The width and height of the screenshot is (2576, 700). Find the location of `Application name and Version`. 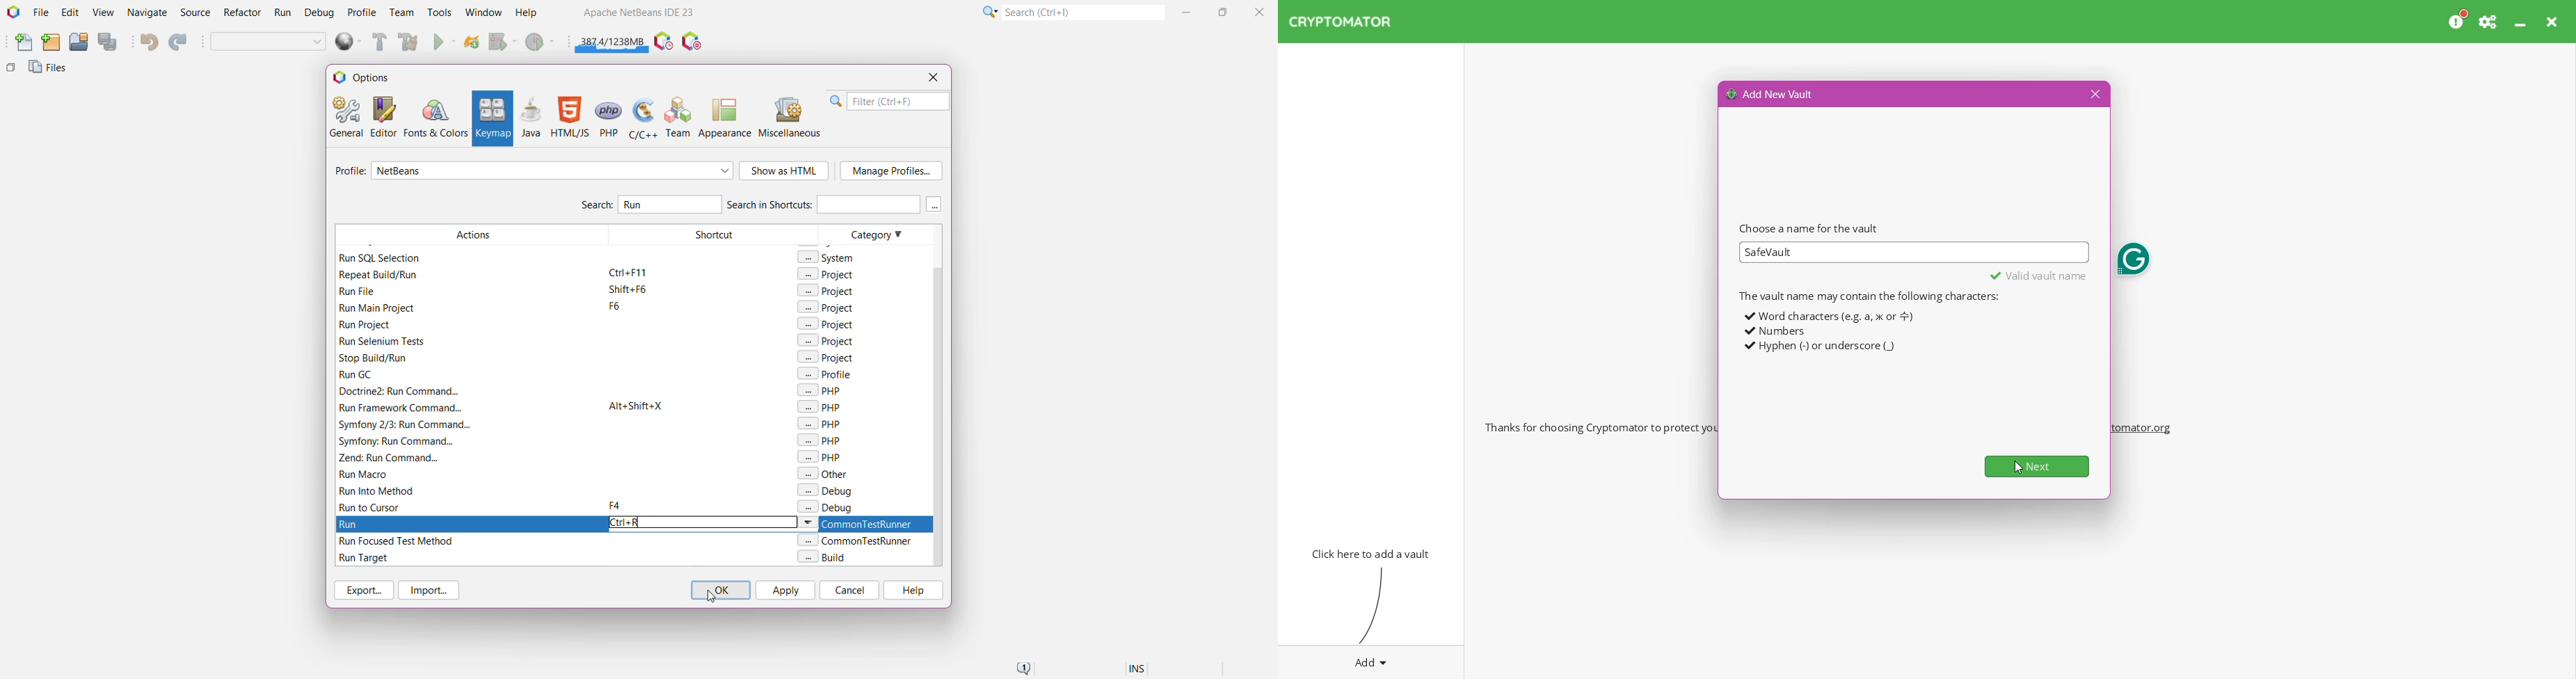

Application name and Version is located at coordinates (637, 15).